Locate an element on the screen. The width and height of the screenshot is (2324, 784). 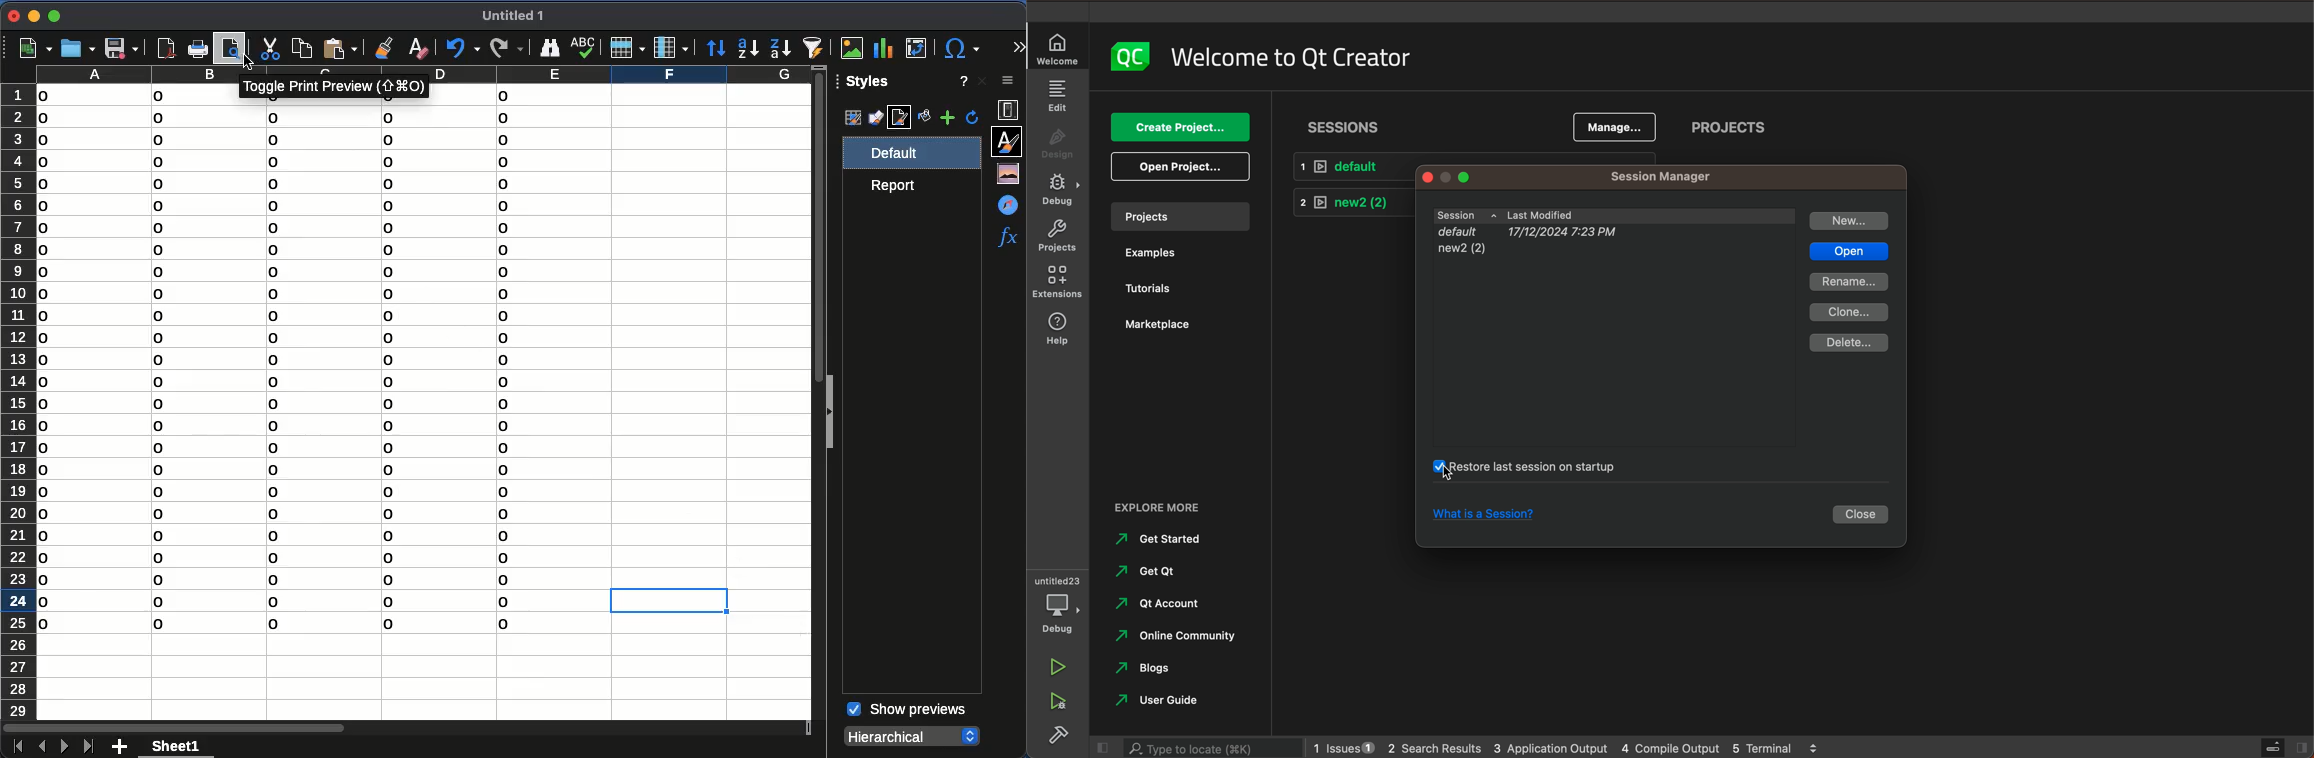
qt account is located at coordinates (1160, 604).